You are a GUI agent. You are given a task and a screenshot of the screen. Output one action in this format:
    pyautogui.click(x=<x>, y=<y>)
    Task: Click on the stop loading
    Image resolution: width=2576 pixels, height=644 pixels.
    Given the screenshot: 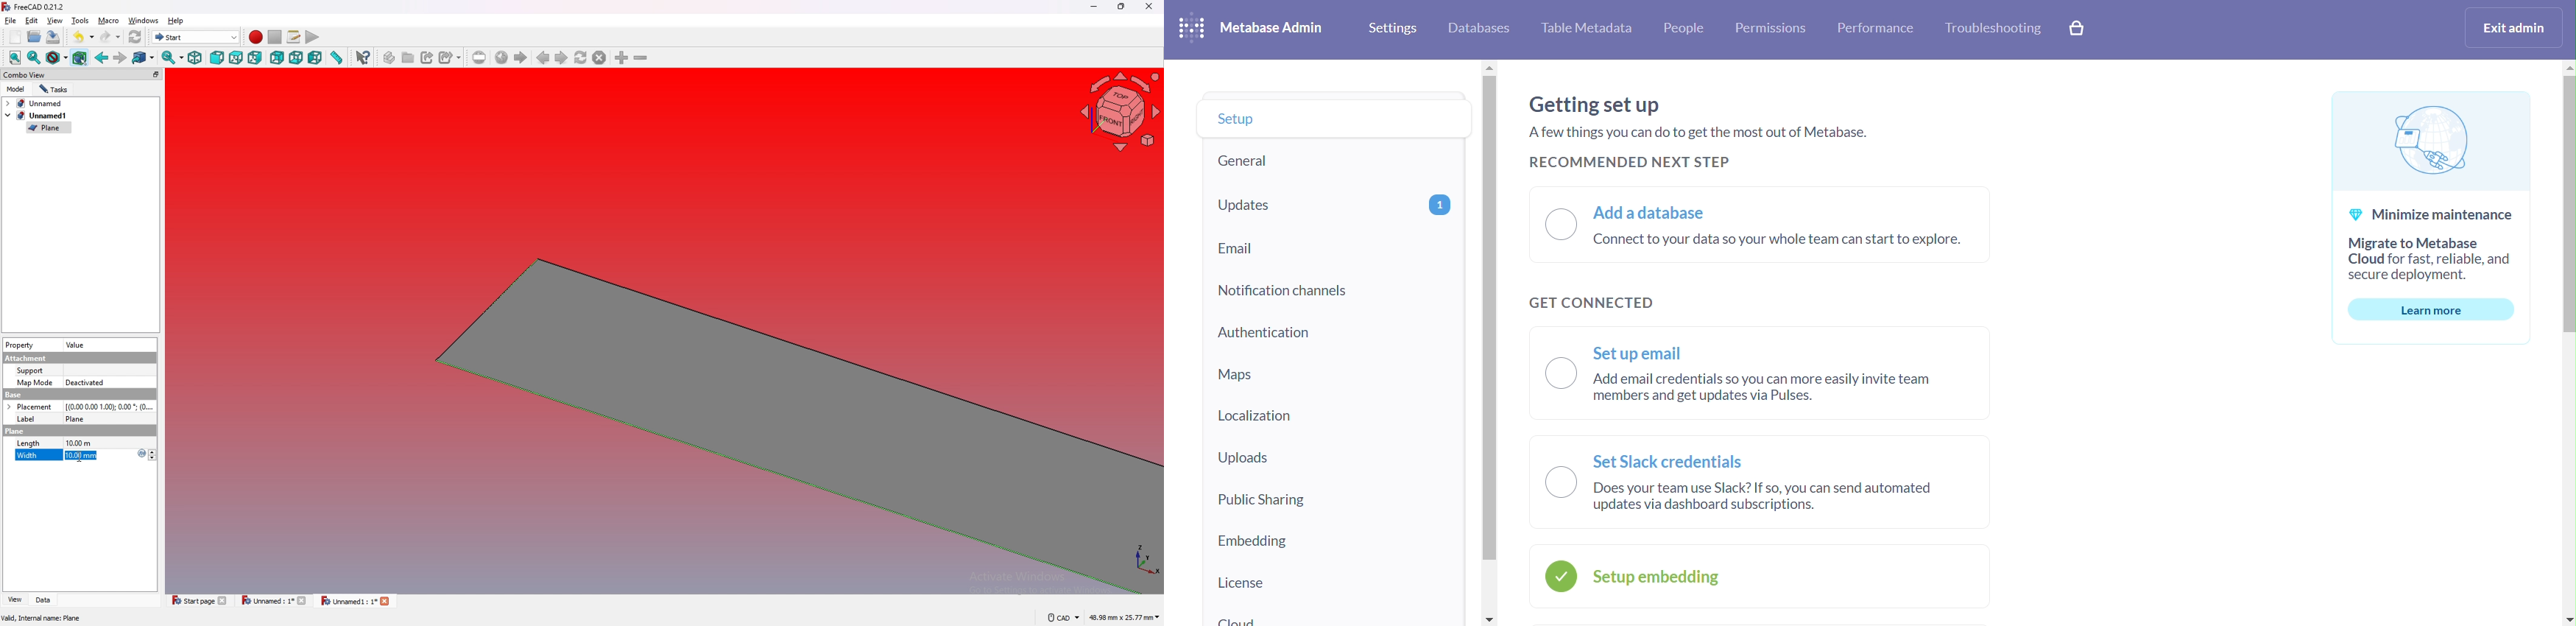 What is the action you would take?
    pyautogui.click(x=600, y=58)
    